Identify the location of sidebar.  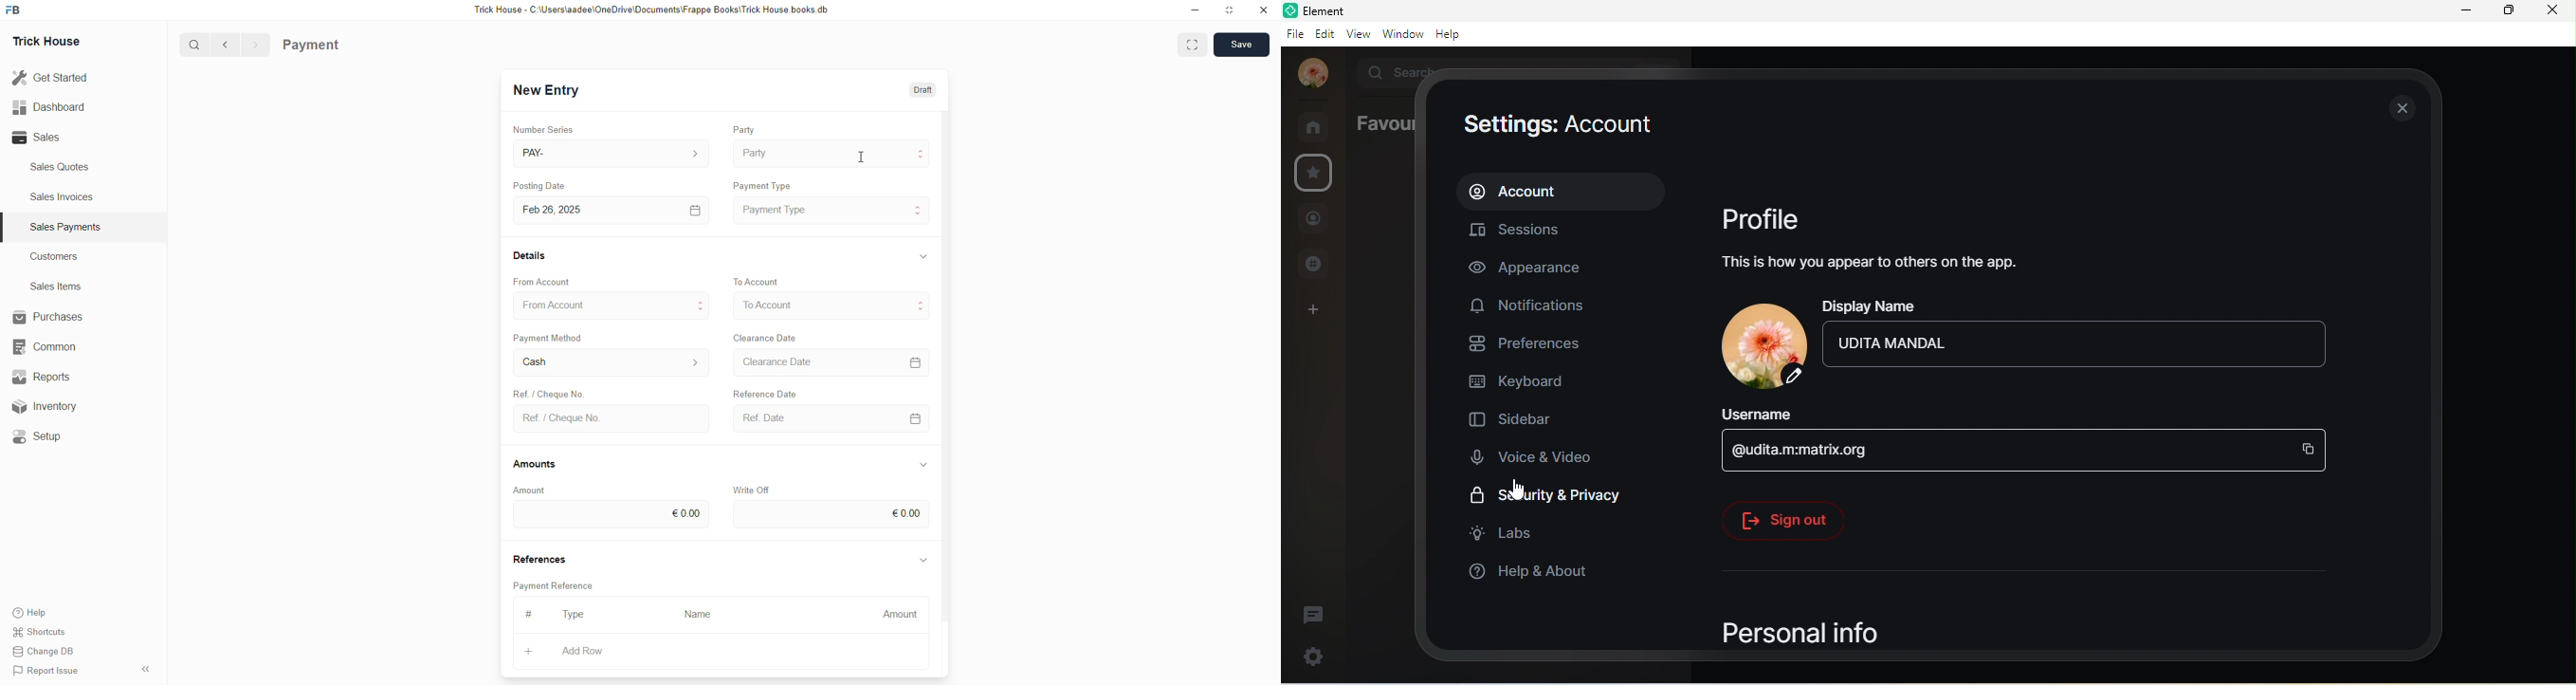
(1516, 416).